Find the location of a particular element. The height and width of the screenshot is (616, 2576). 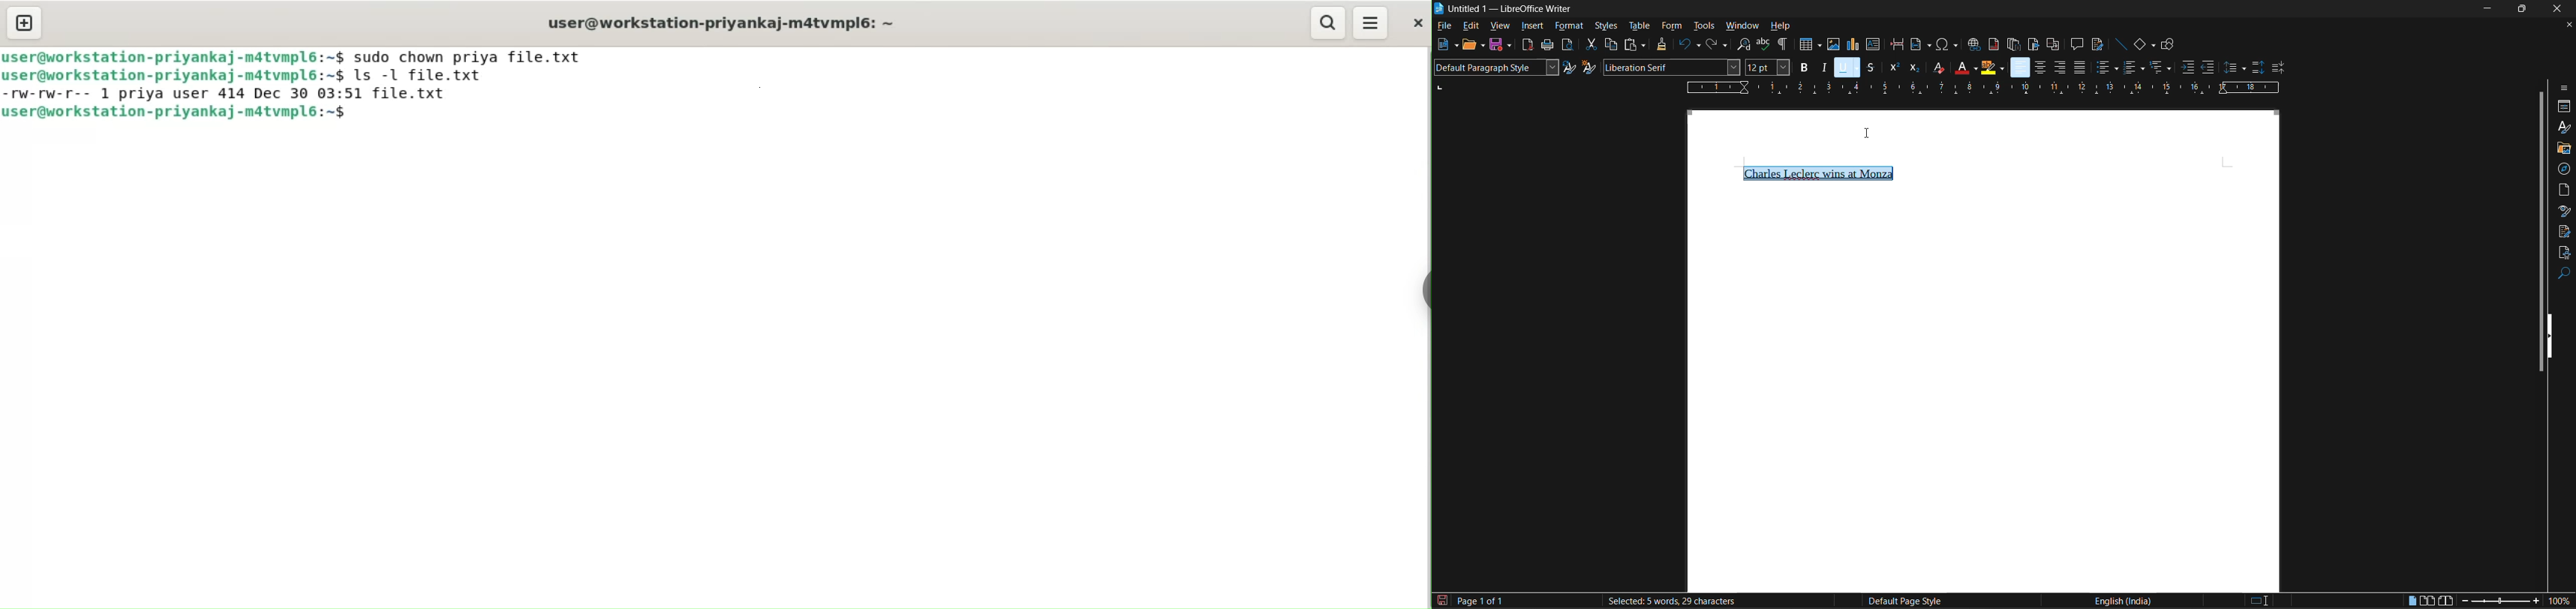

toggle ordered list is located at coordinates (2135, 67).